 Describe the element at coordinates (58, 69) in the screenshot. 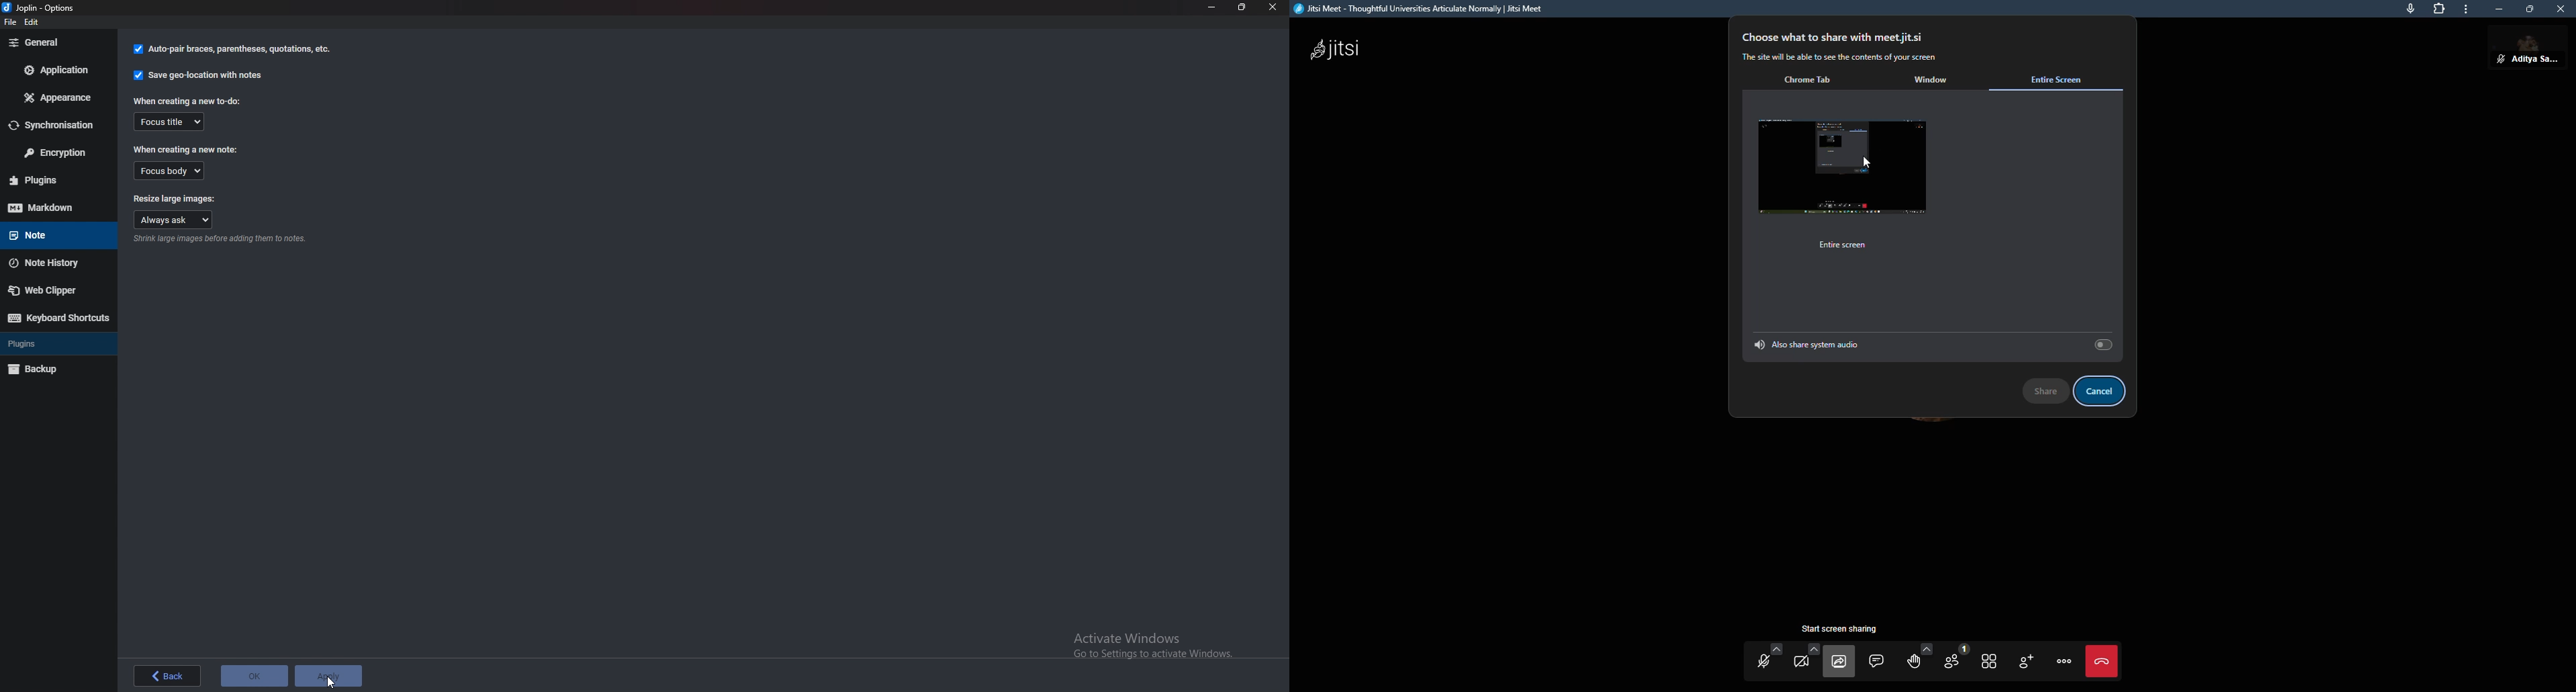

I see `Application` at that location.